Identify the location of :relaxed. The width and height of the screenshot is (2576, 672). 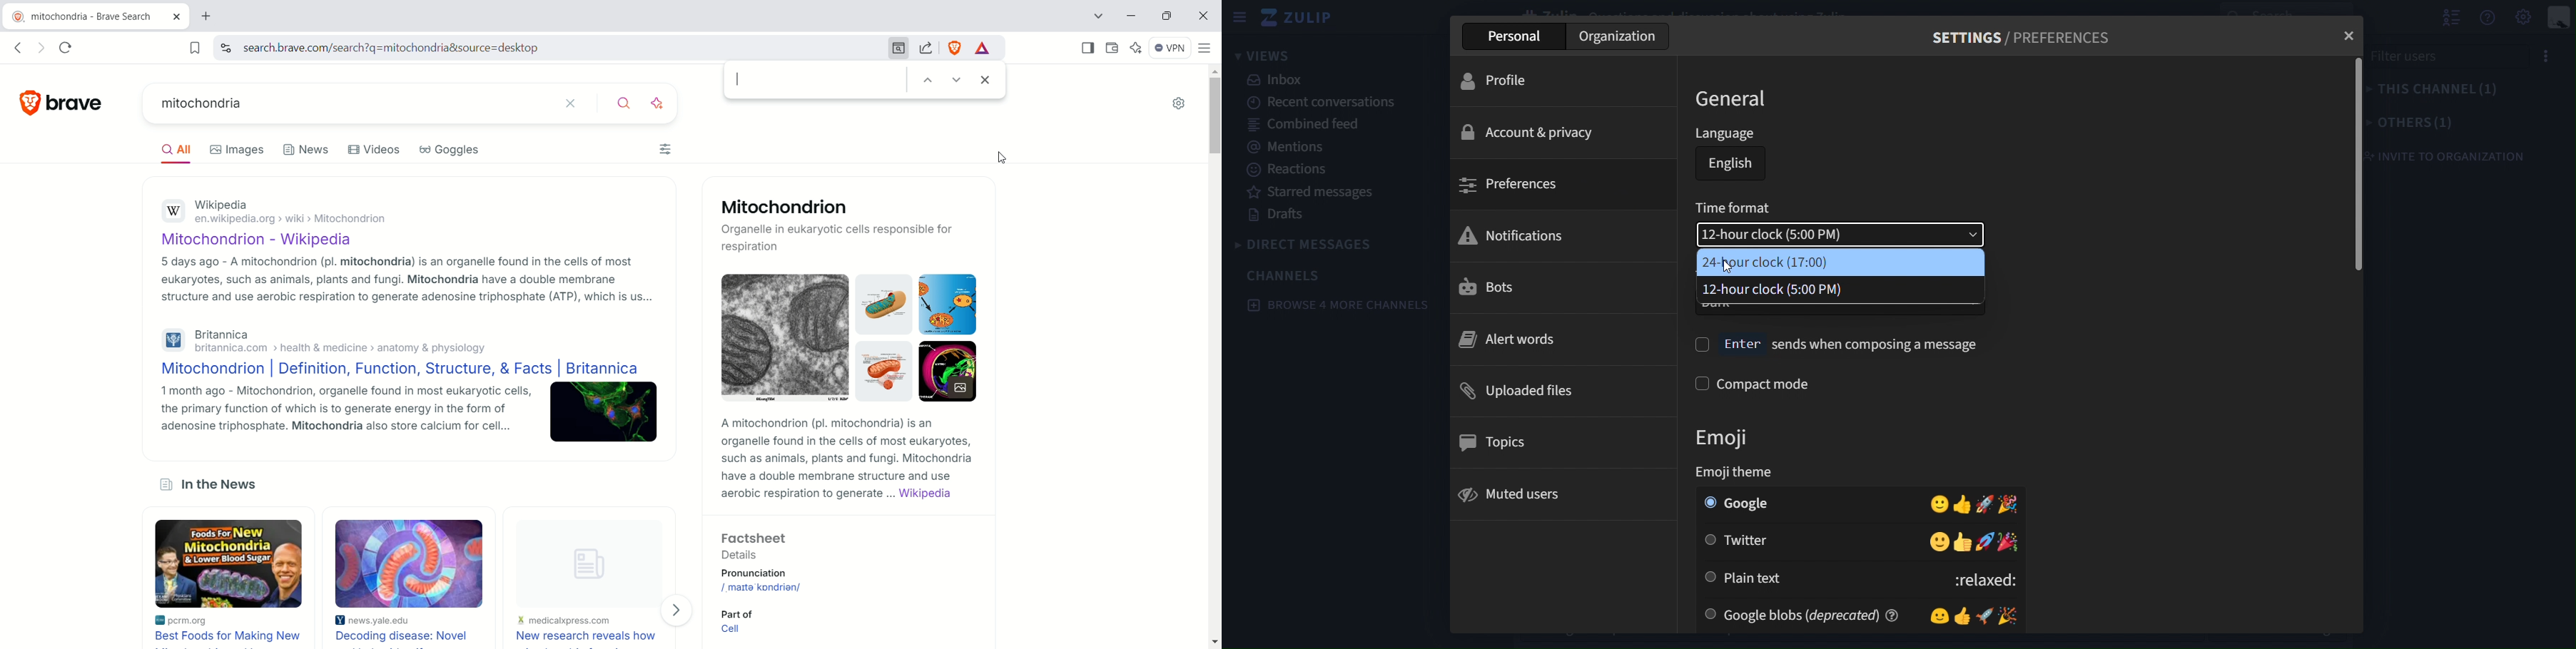
(1947, 580).